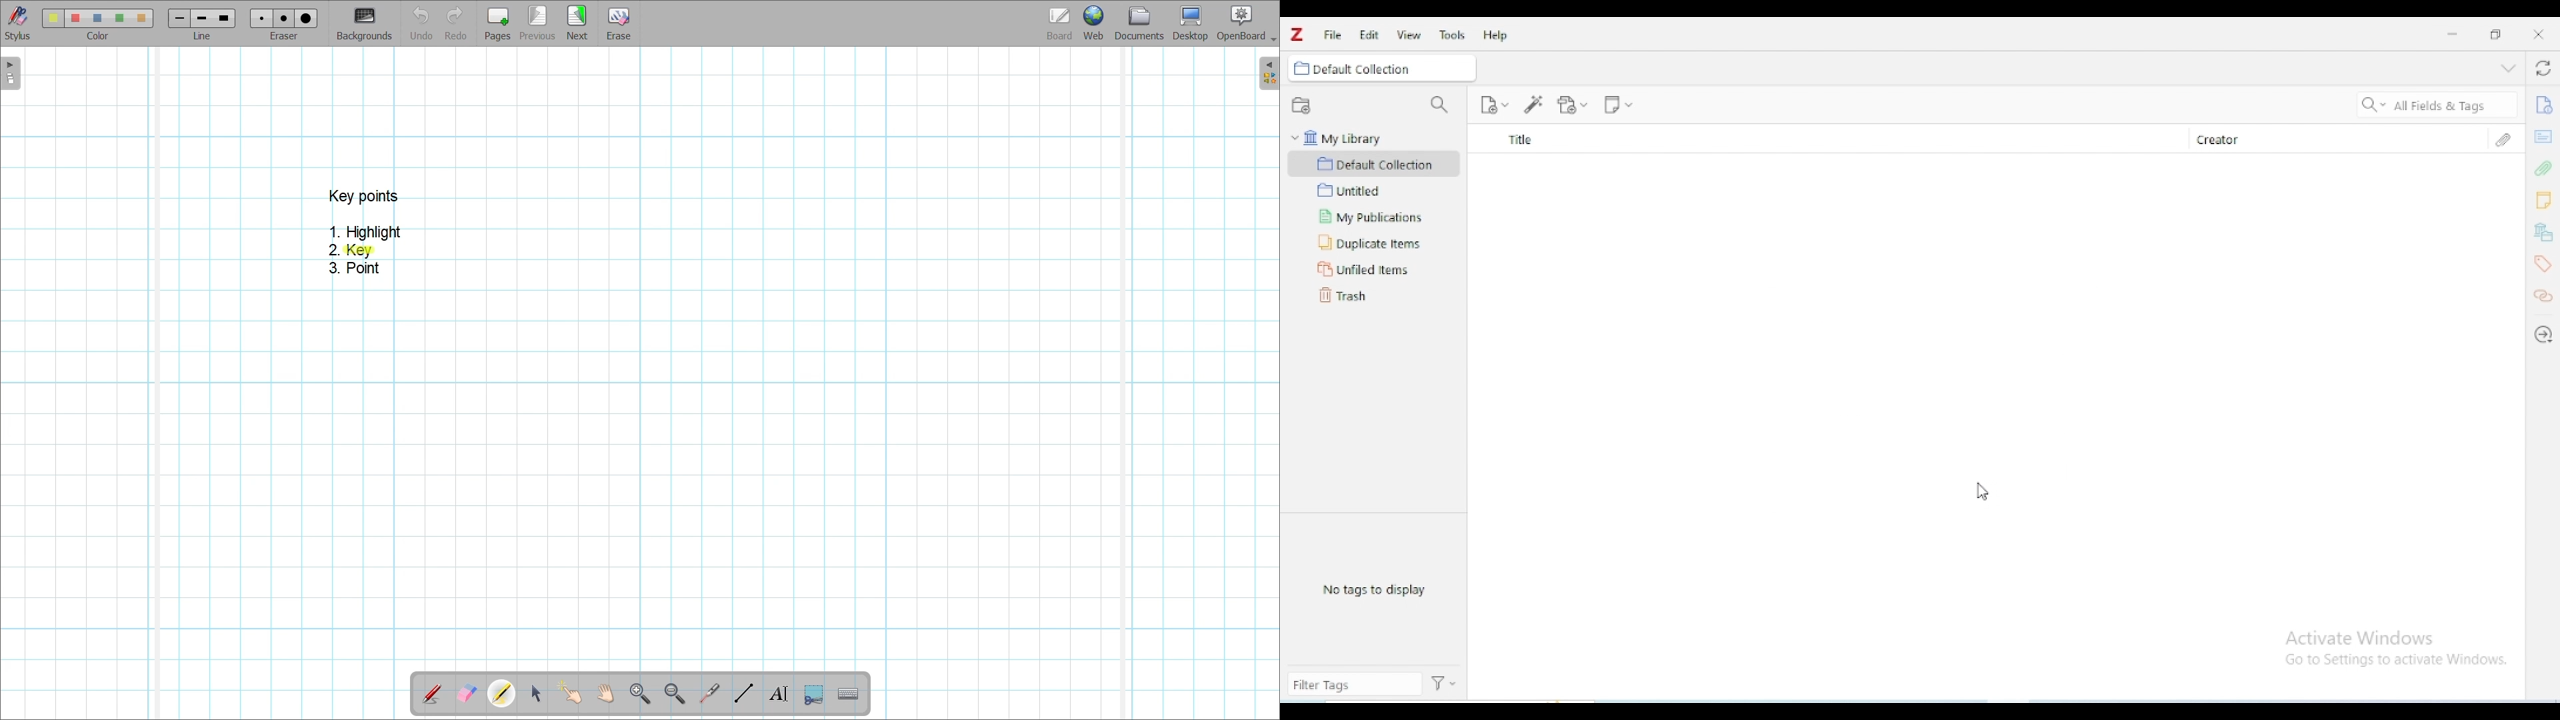 The height and width of the screenshot is (728, 2576). I want to click on my publications, so click(1366, 217).